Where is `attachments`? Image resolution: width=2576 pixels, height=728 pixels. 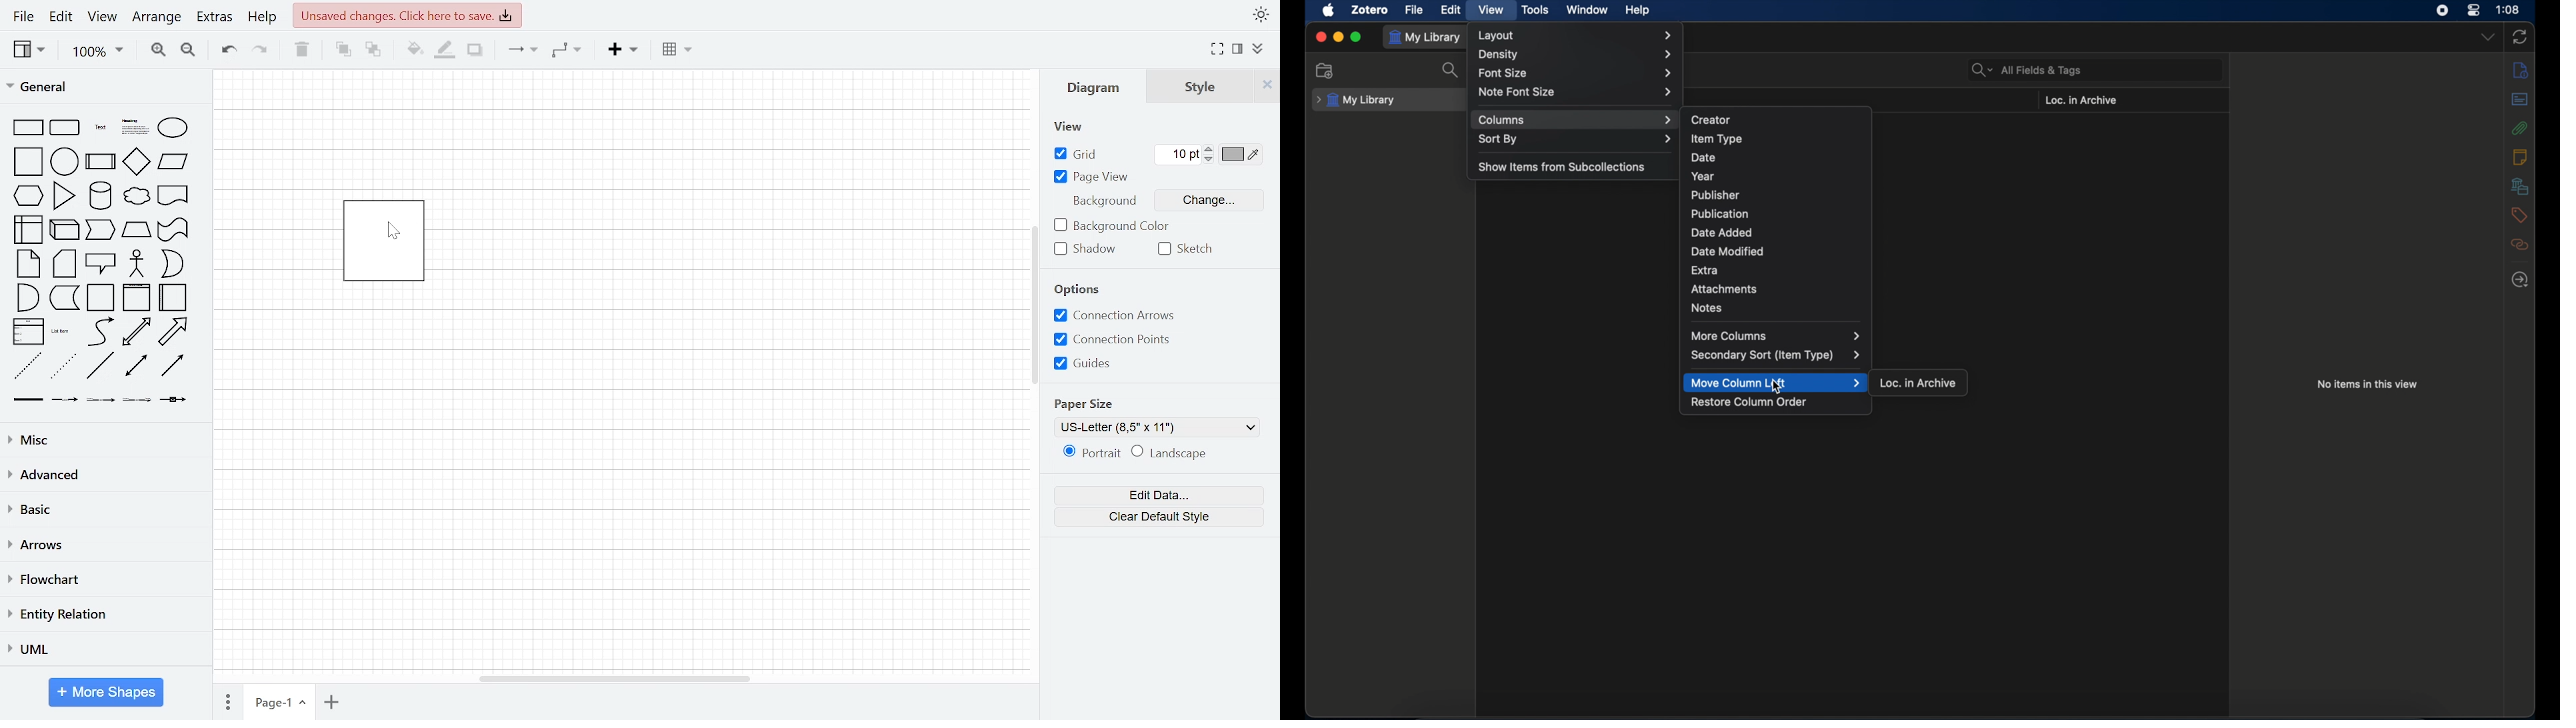
attachments is located at coordinates (1723, 289).